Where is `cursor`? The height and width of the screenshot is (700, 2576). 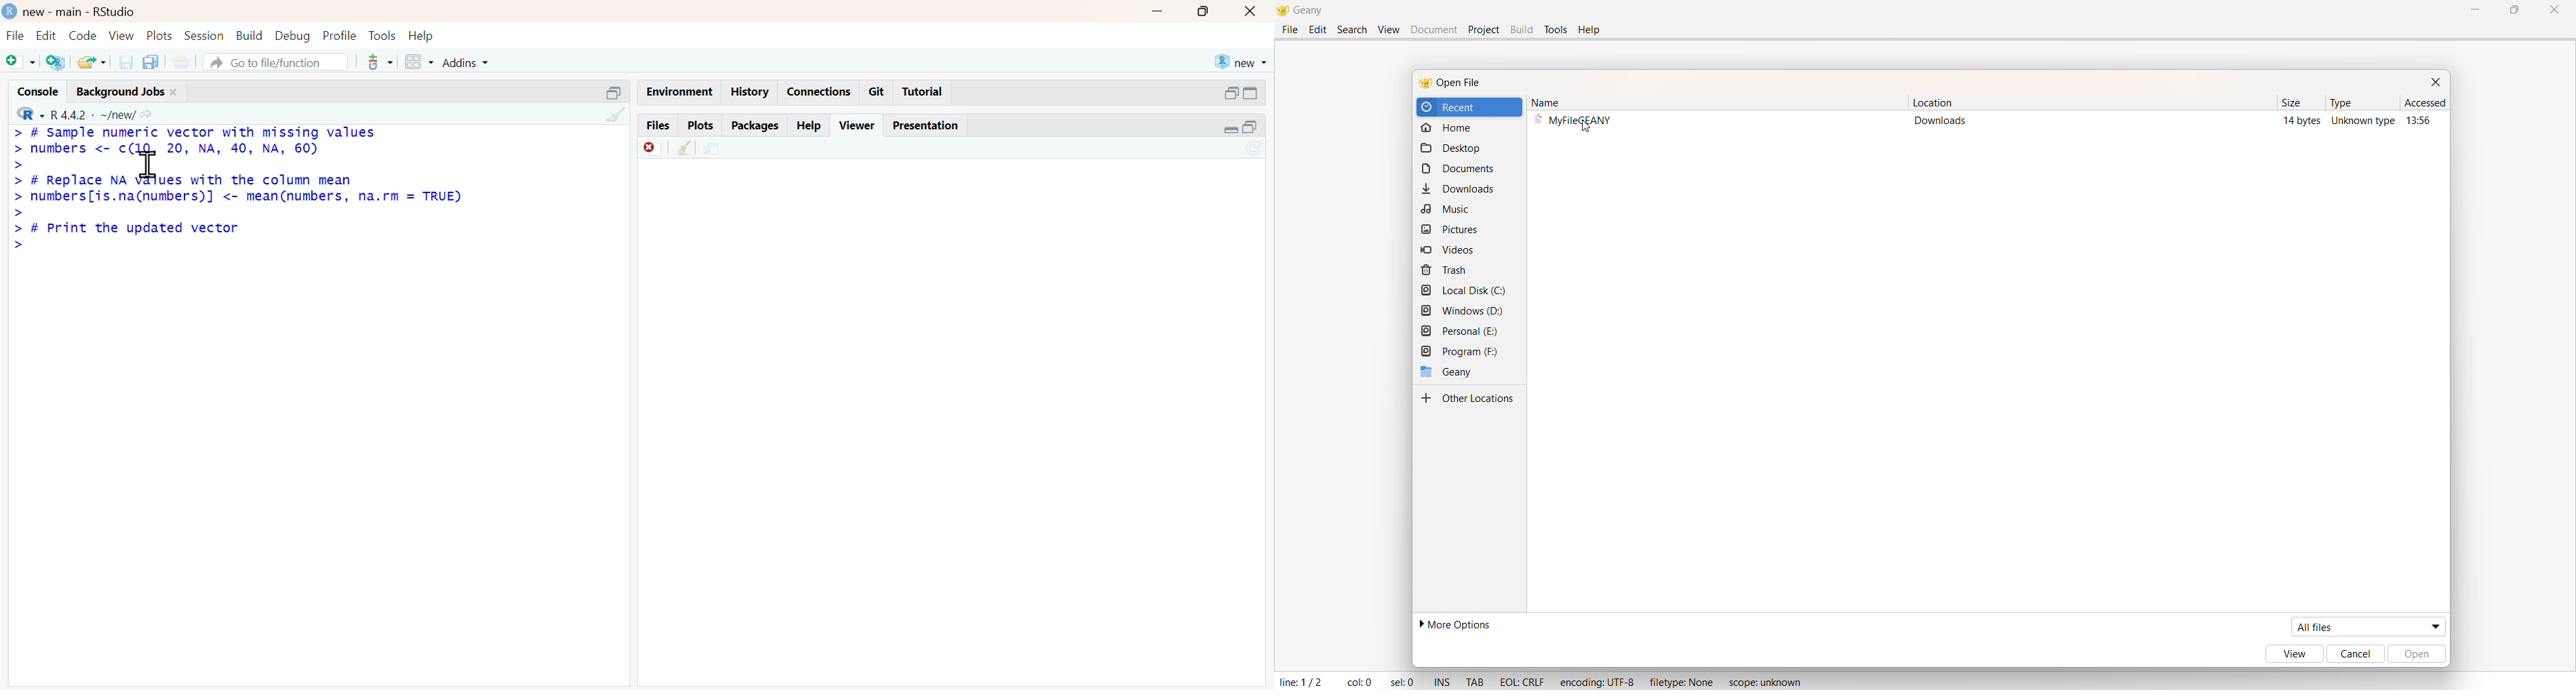
cursor is located at coordinates (149, 163).